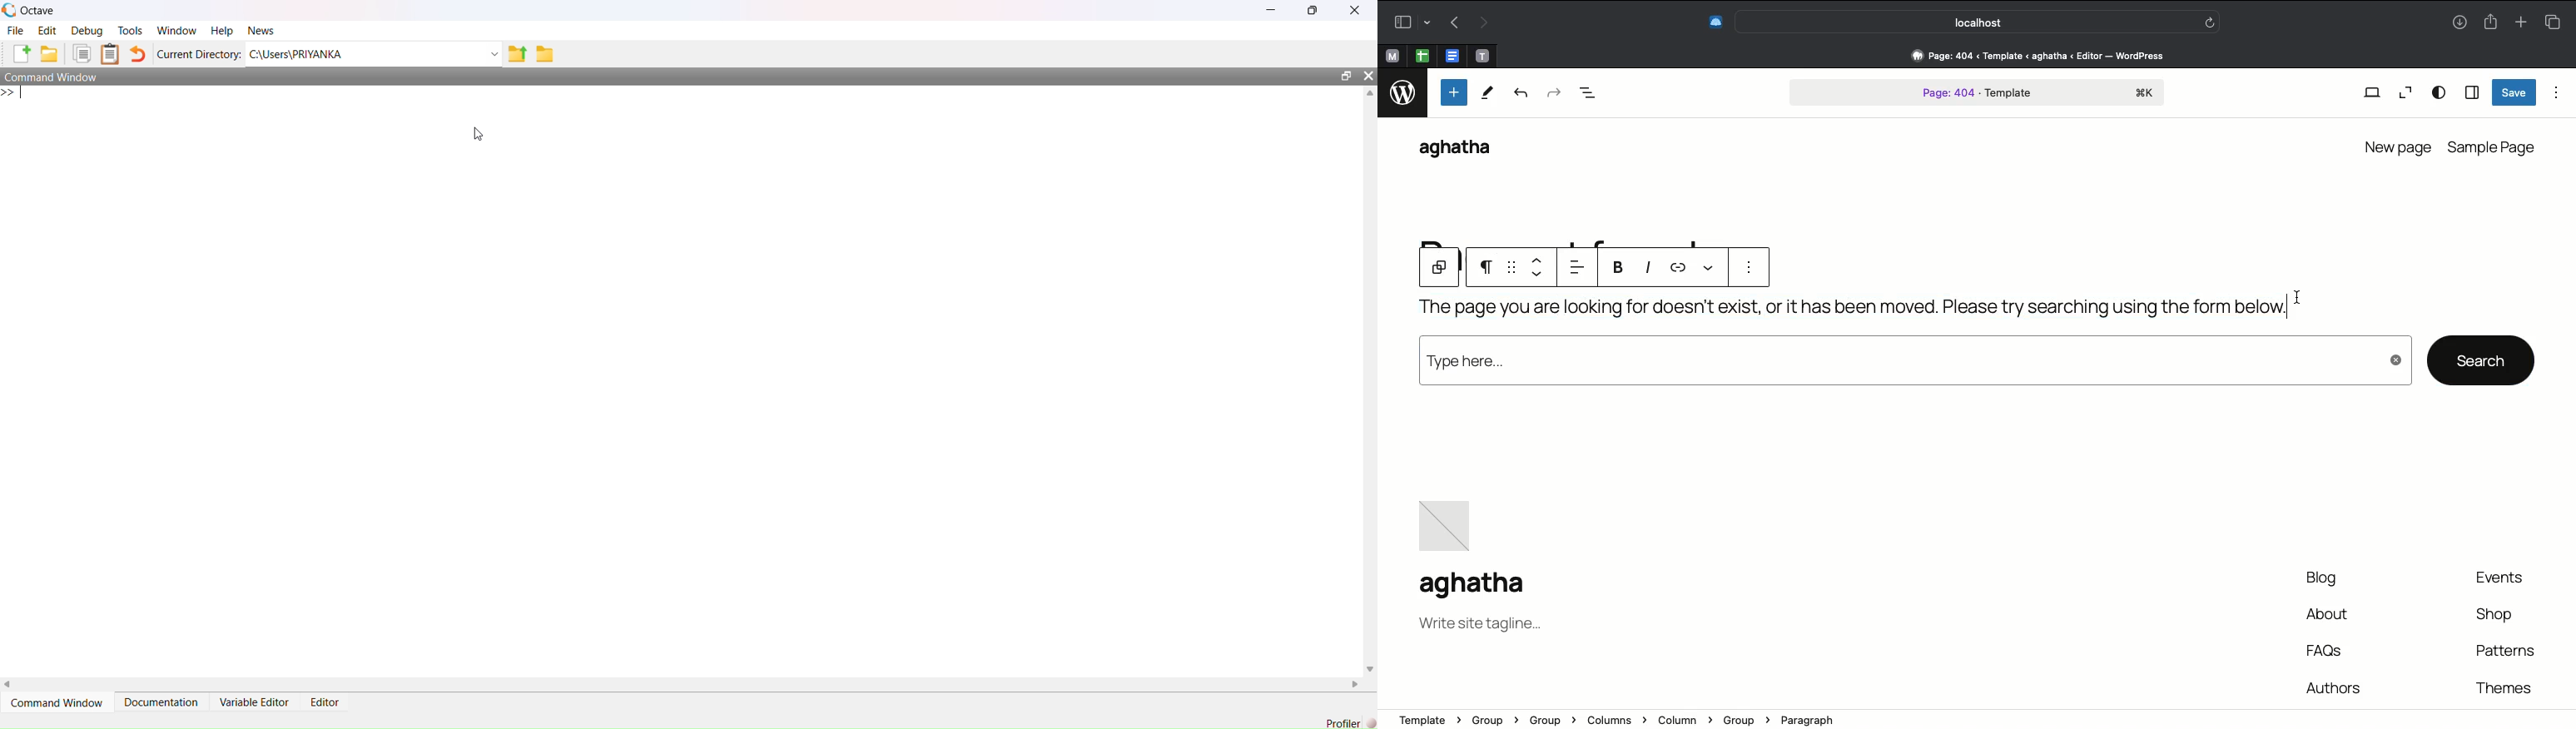 This screenshot has height=756, width=2576. Describe the element at coordinates (1463, 150) in the screenshot. I see `WordPress name` at that location.